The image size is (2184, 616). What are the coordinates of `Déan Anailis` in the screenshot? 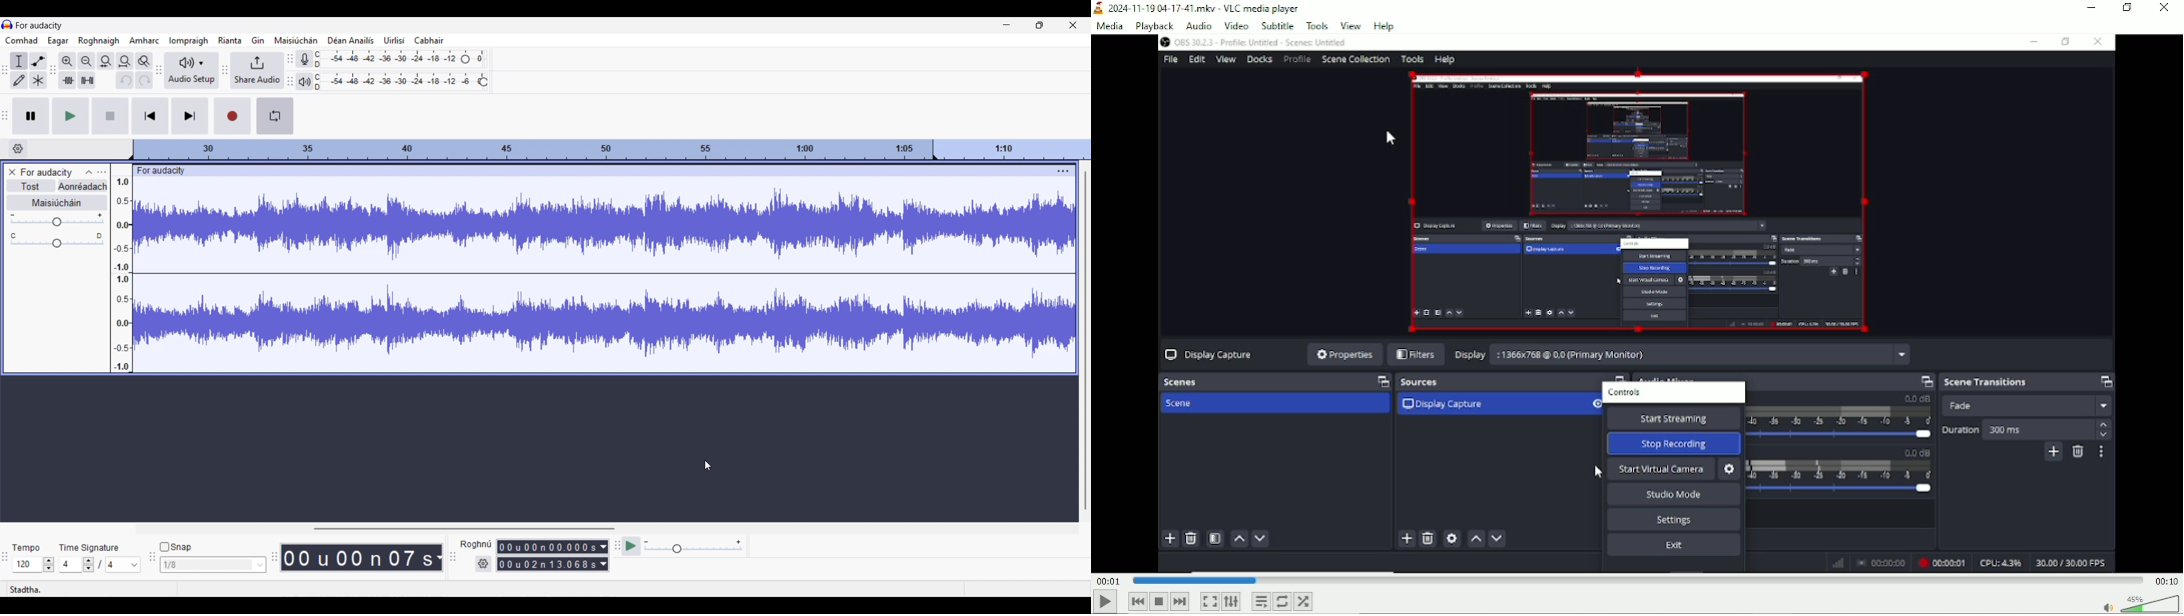 It's located at (347, 40).